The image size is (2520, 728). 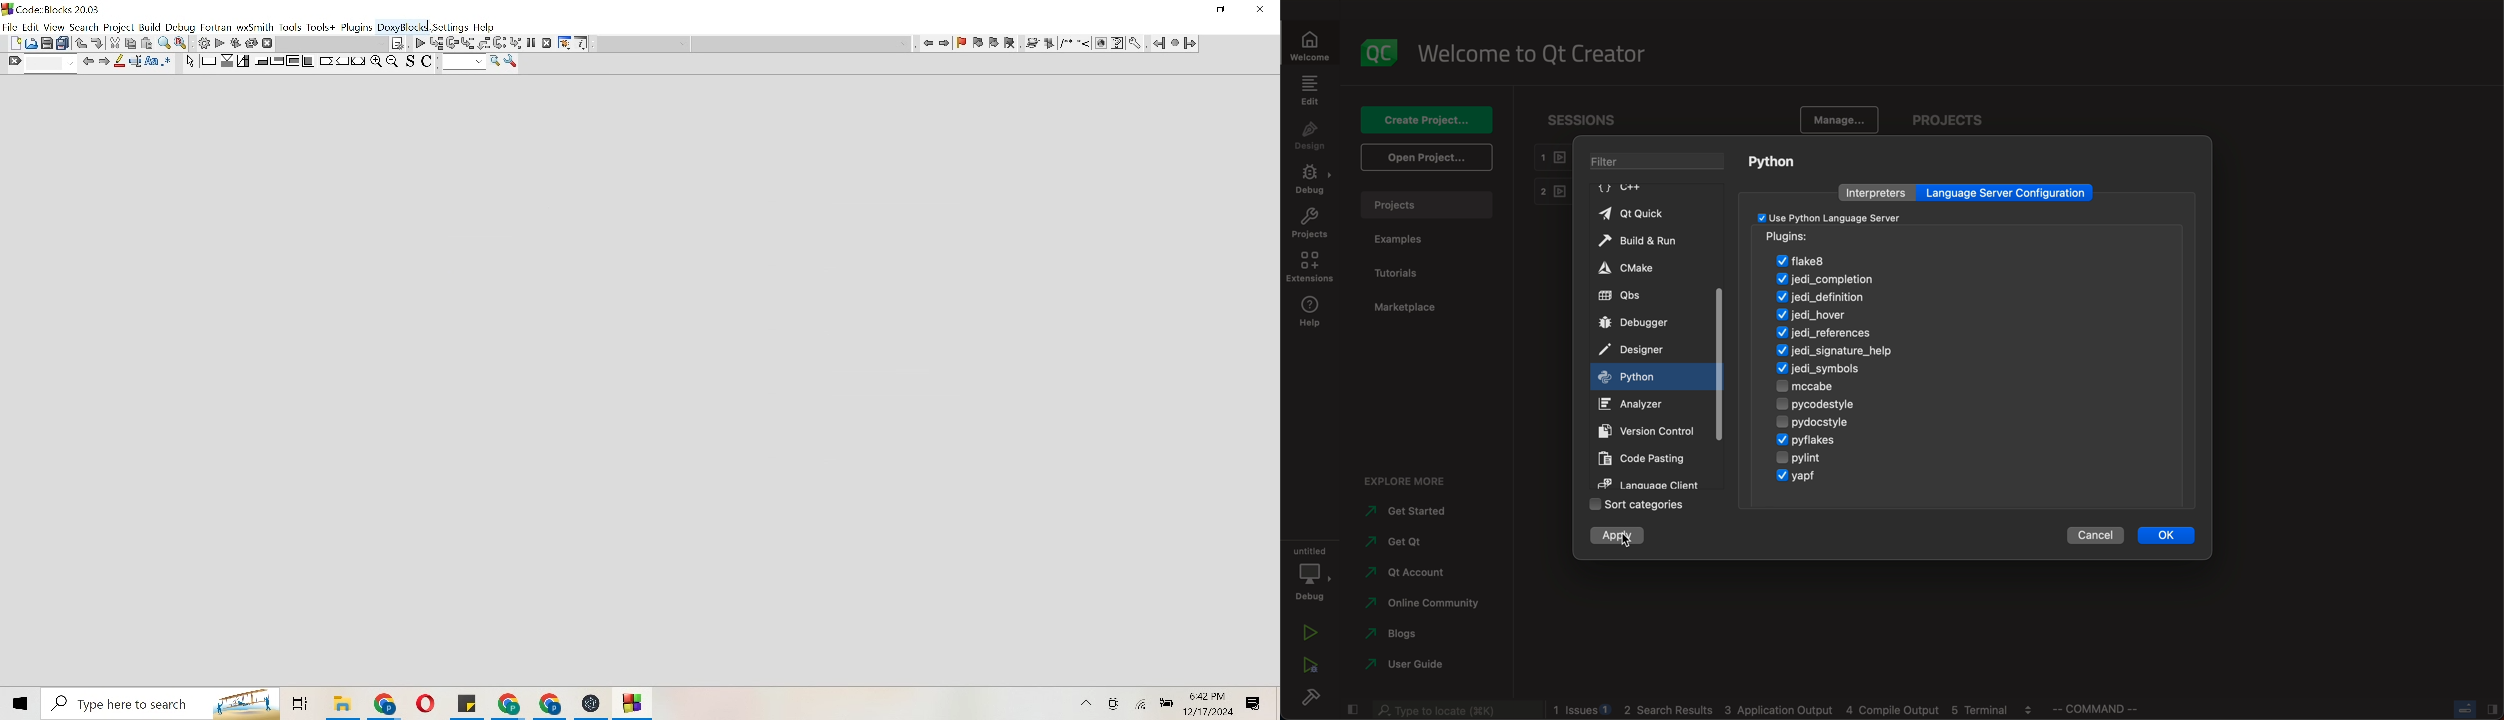 What do you see at coordinates (1793, 709) in the screenshot?
I see `logs` at bounding box center [1793, 709].